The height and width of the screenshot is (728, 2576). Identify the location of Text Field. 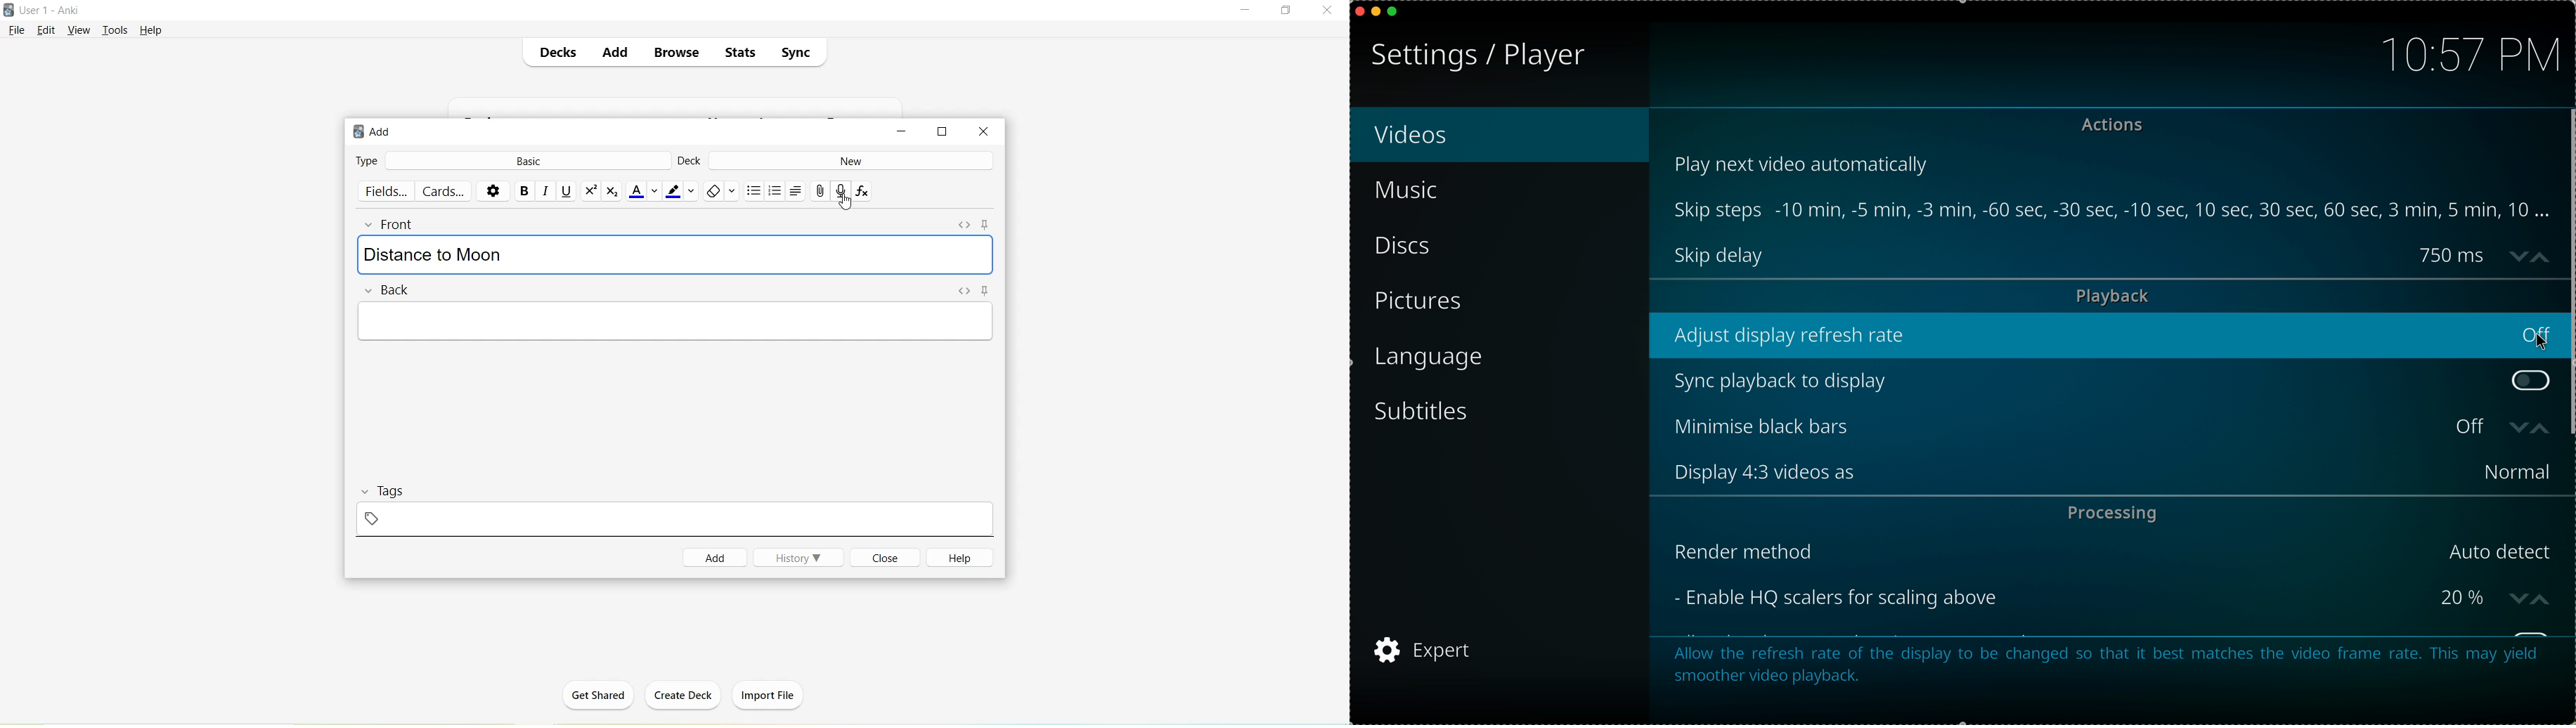
(678, 320).